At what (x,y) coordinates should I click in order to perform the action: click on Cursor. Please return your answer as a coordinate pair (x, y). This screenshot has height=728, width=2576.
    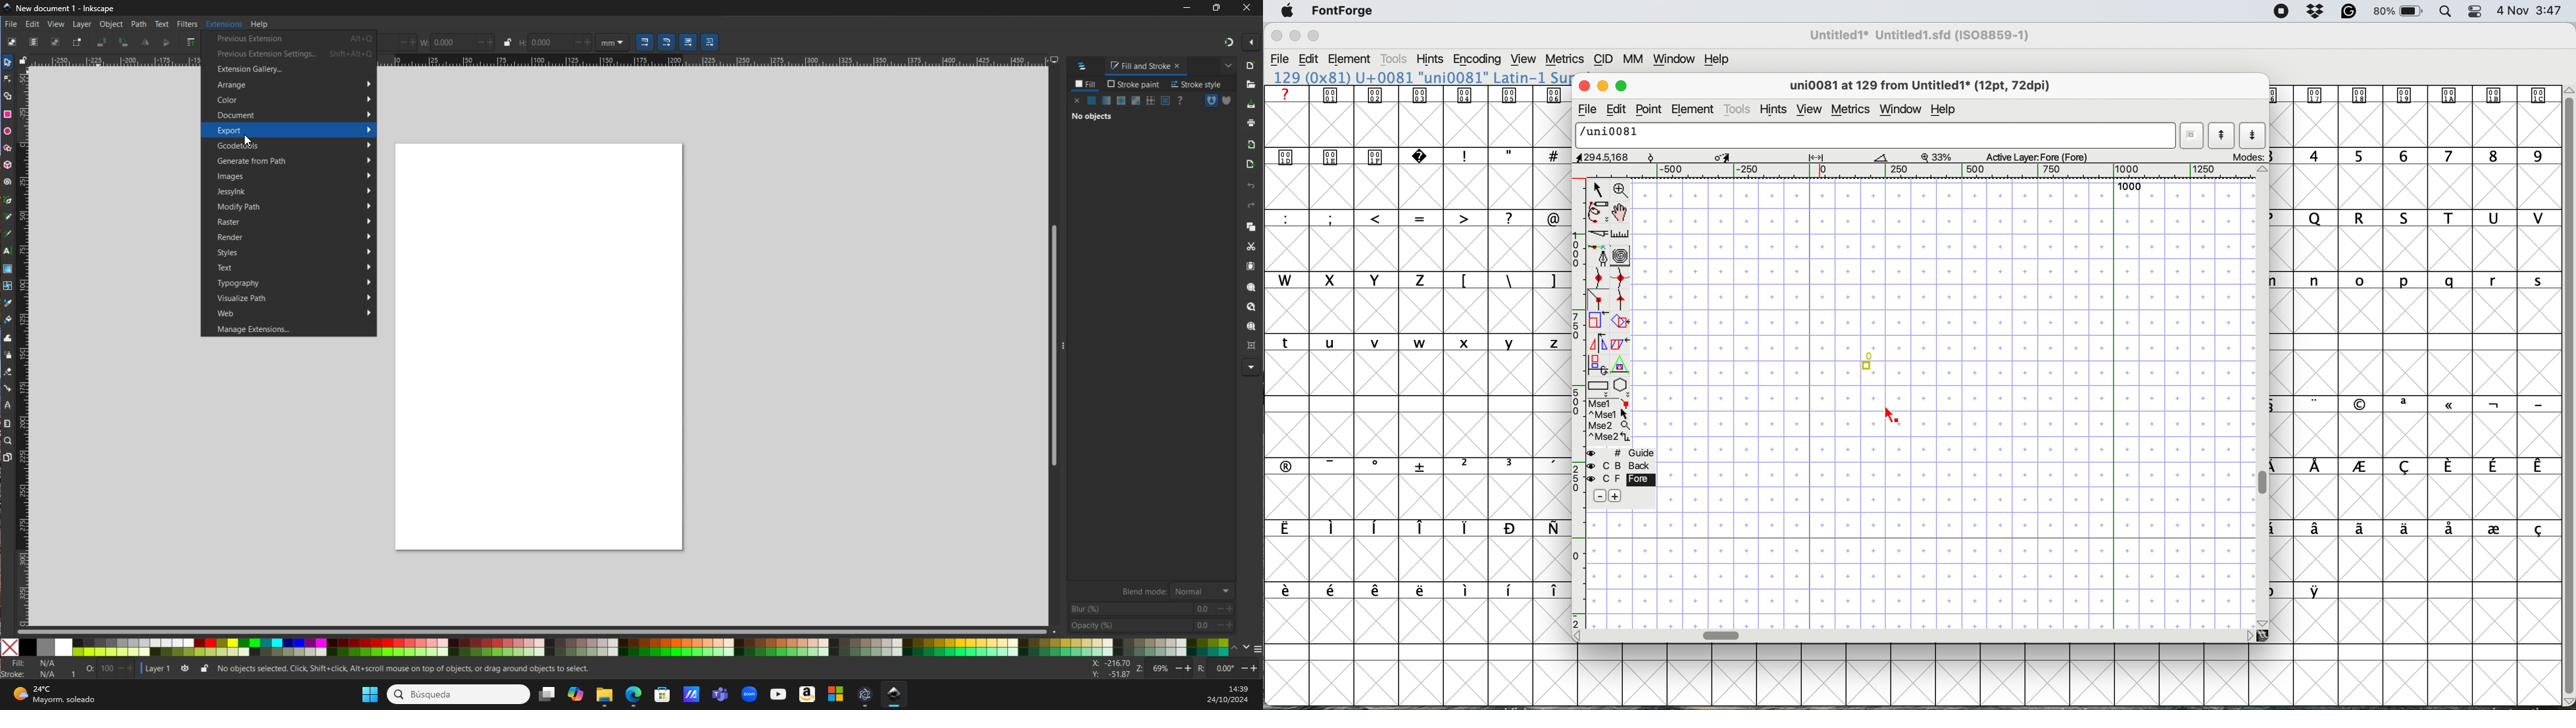
    Looking at the image, I should click on (246, 142).